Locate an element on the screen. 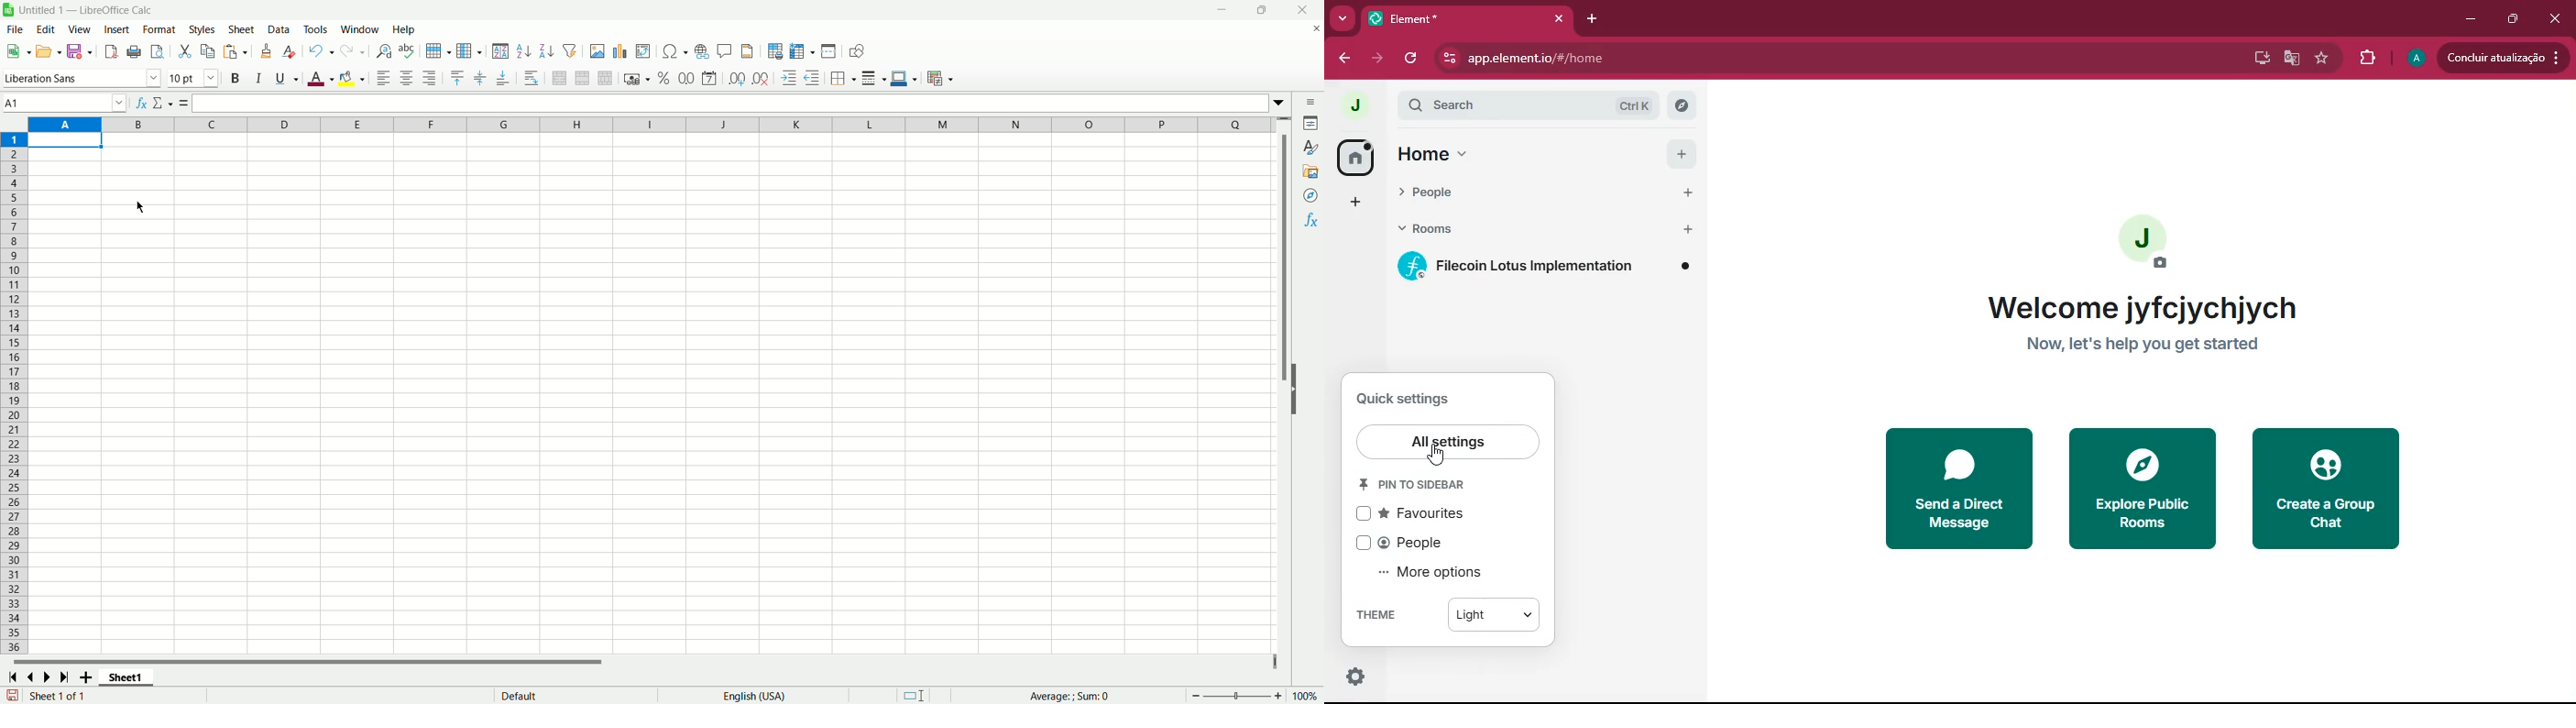 The width and height of the screenshot is (2576, 728). italics is located at coordinates (259, 79).